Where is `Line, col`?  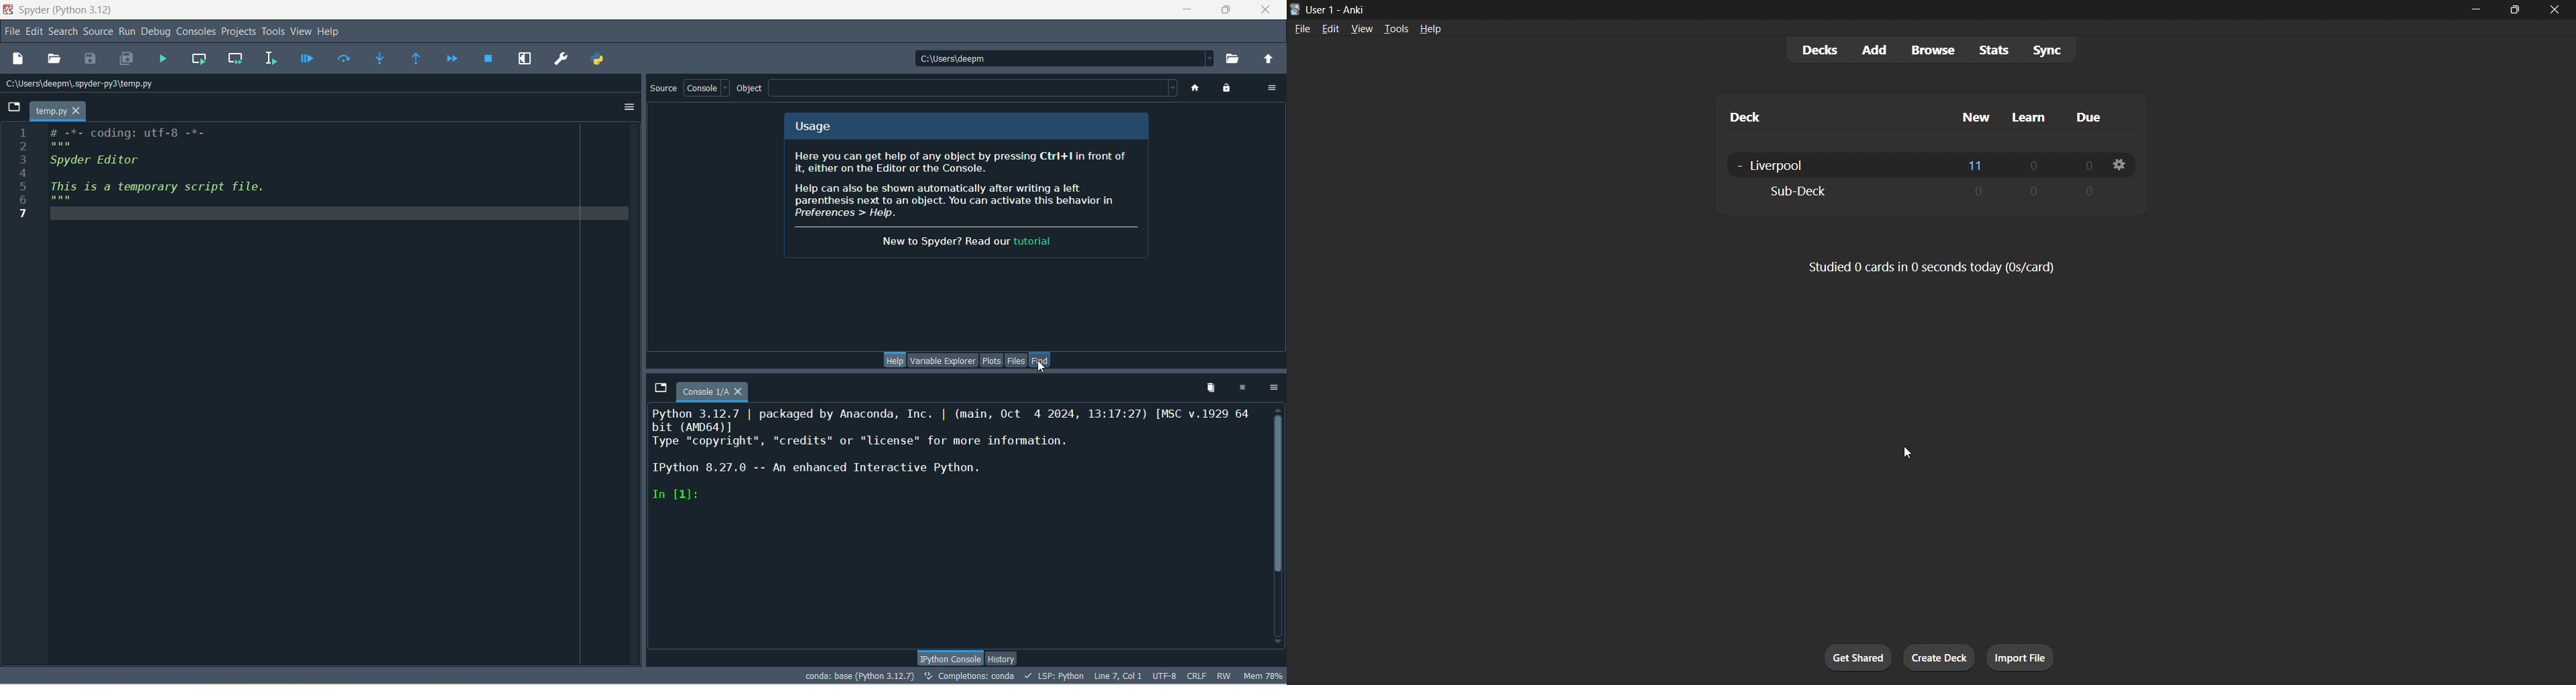
Line, col is located at coordinates (1117, 676).